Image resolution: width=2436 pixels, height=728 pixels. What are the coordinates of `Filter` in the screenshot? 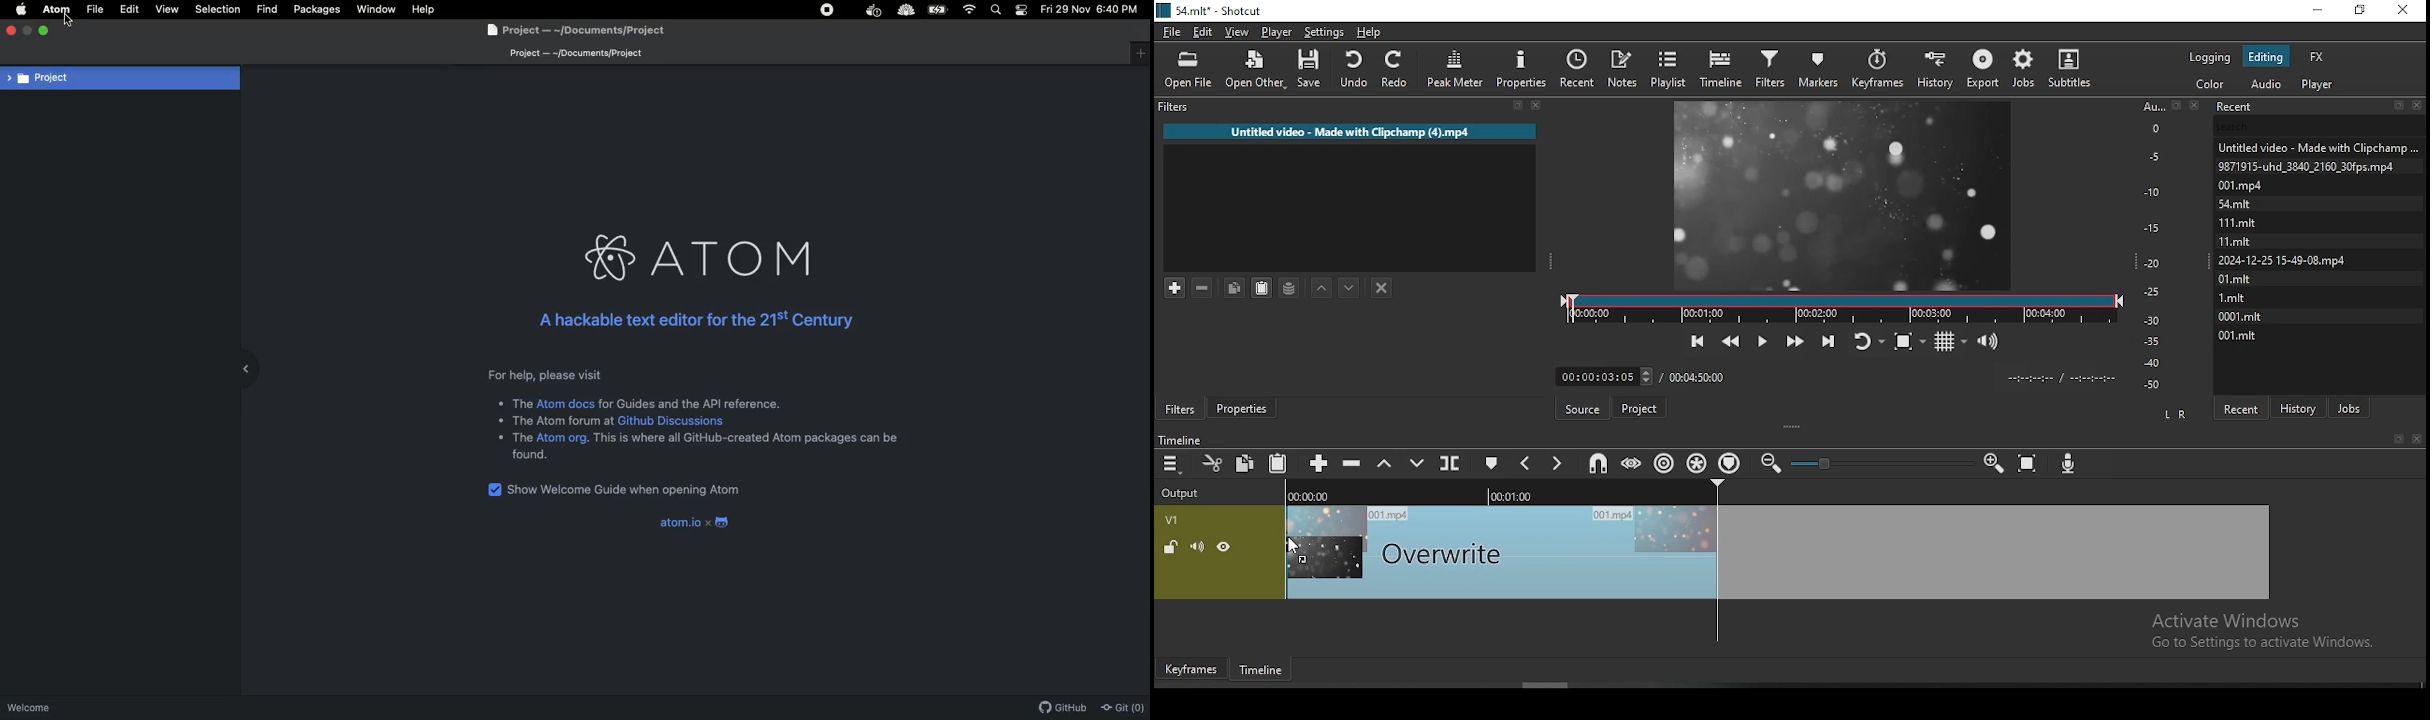 It's located at (1348, 106).